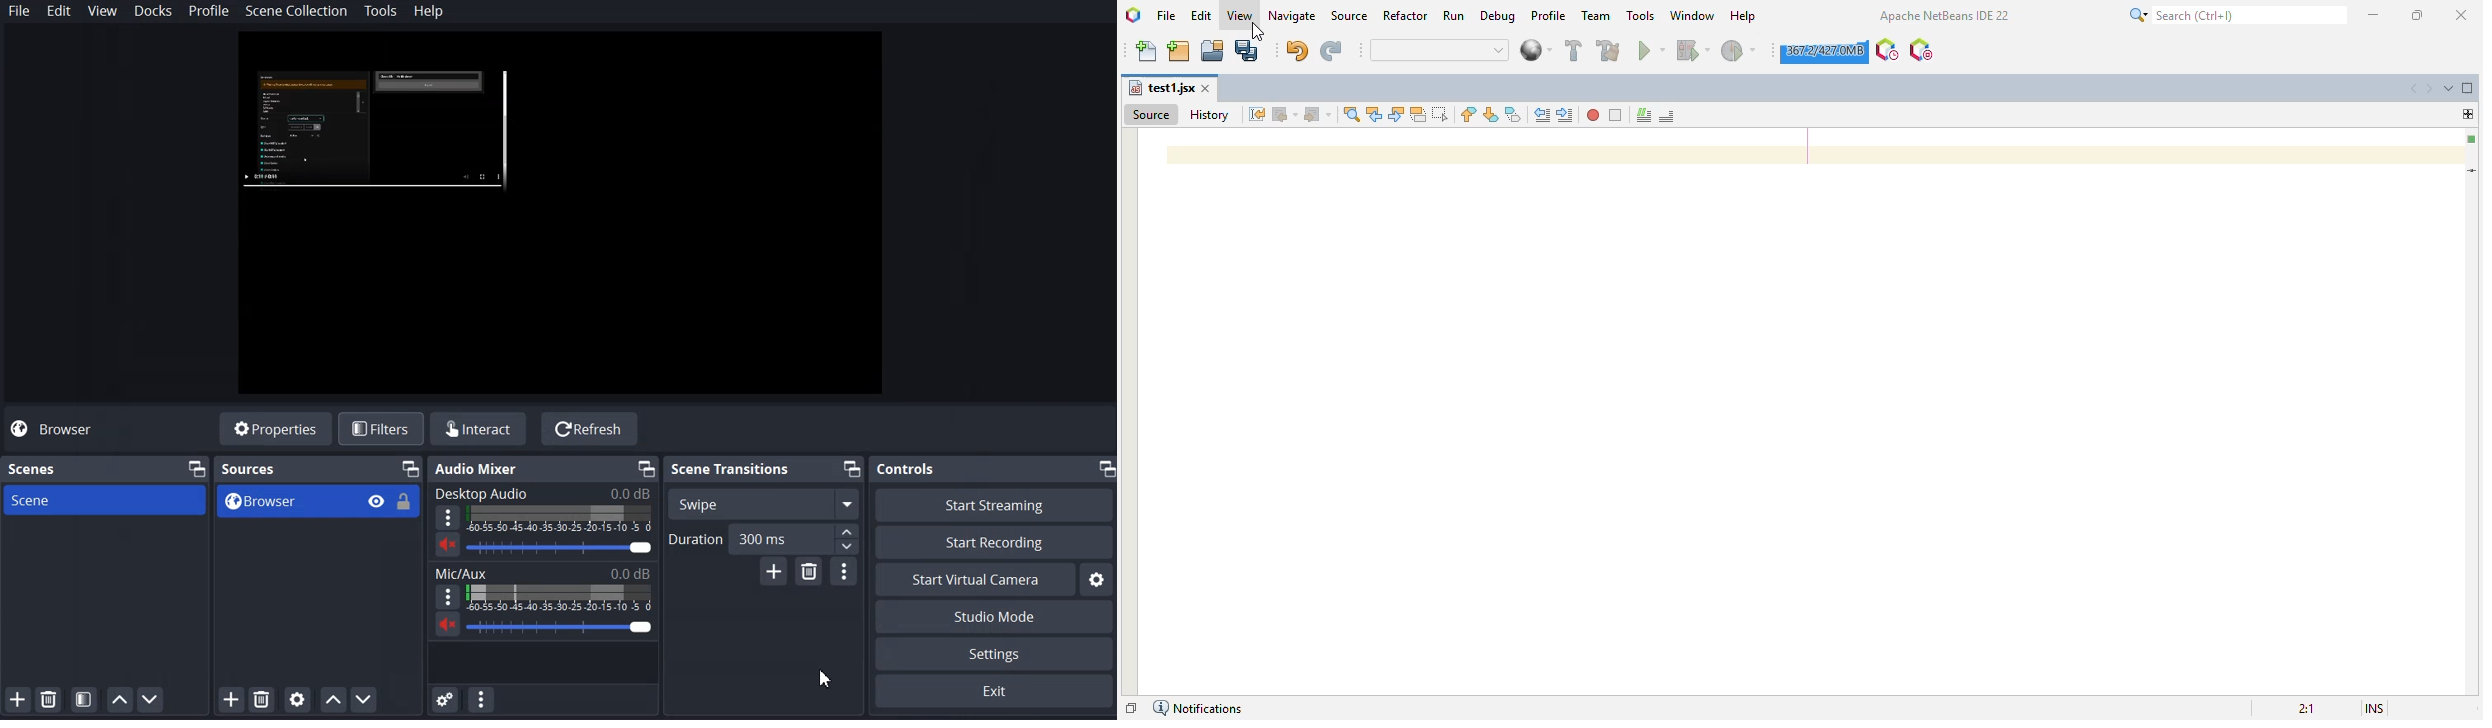  What do you see at coordinates (83, 699) in the screenshot?
I see `Open Scene Filter` at bounding box center [83, 699].